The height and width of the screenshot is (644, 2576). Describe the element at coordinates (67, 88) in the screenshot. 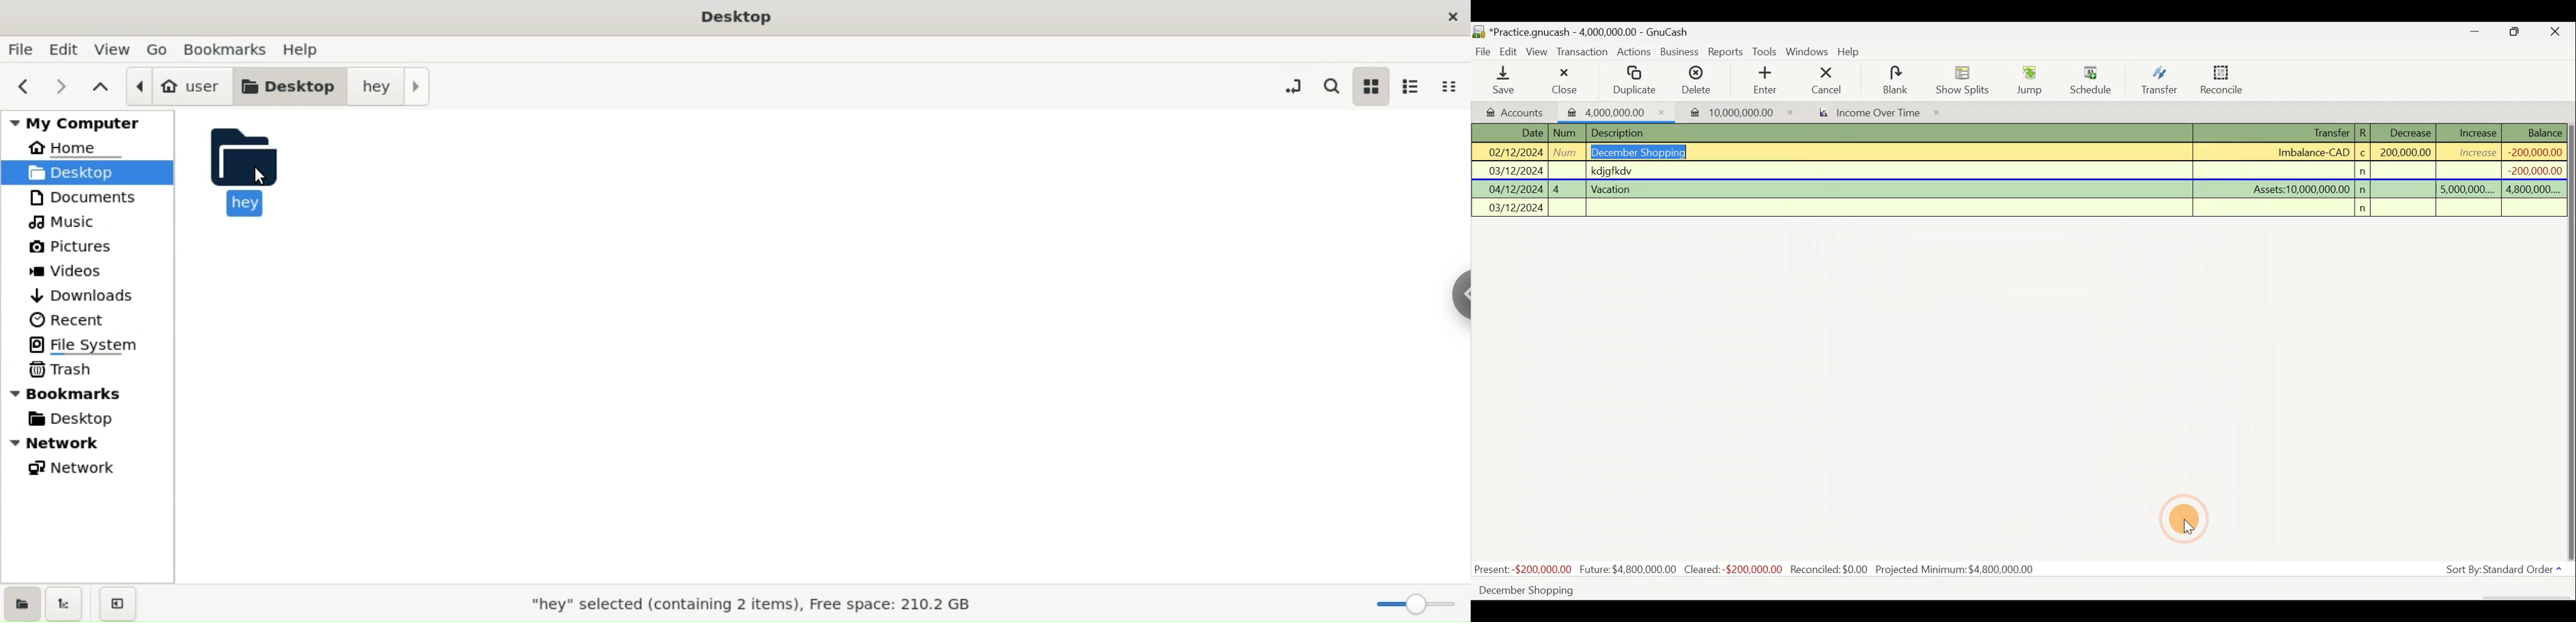

I see `next` at that location.